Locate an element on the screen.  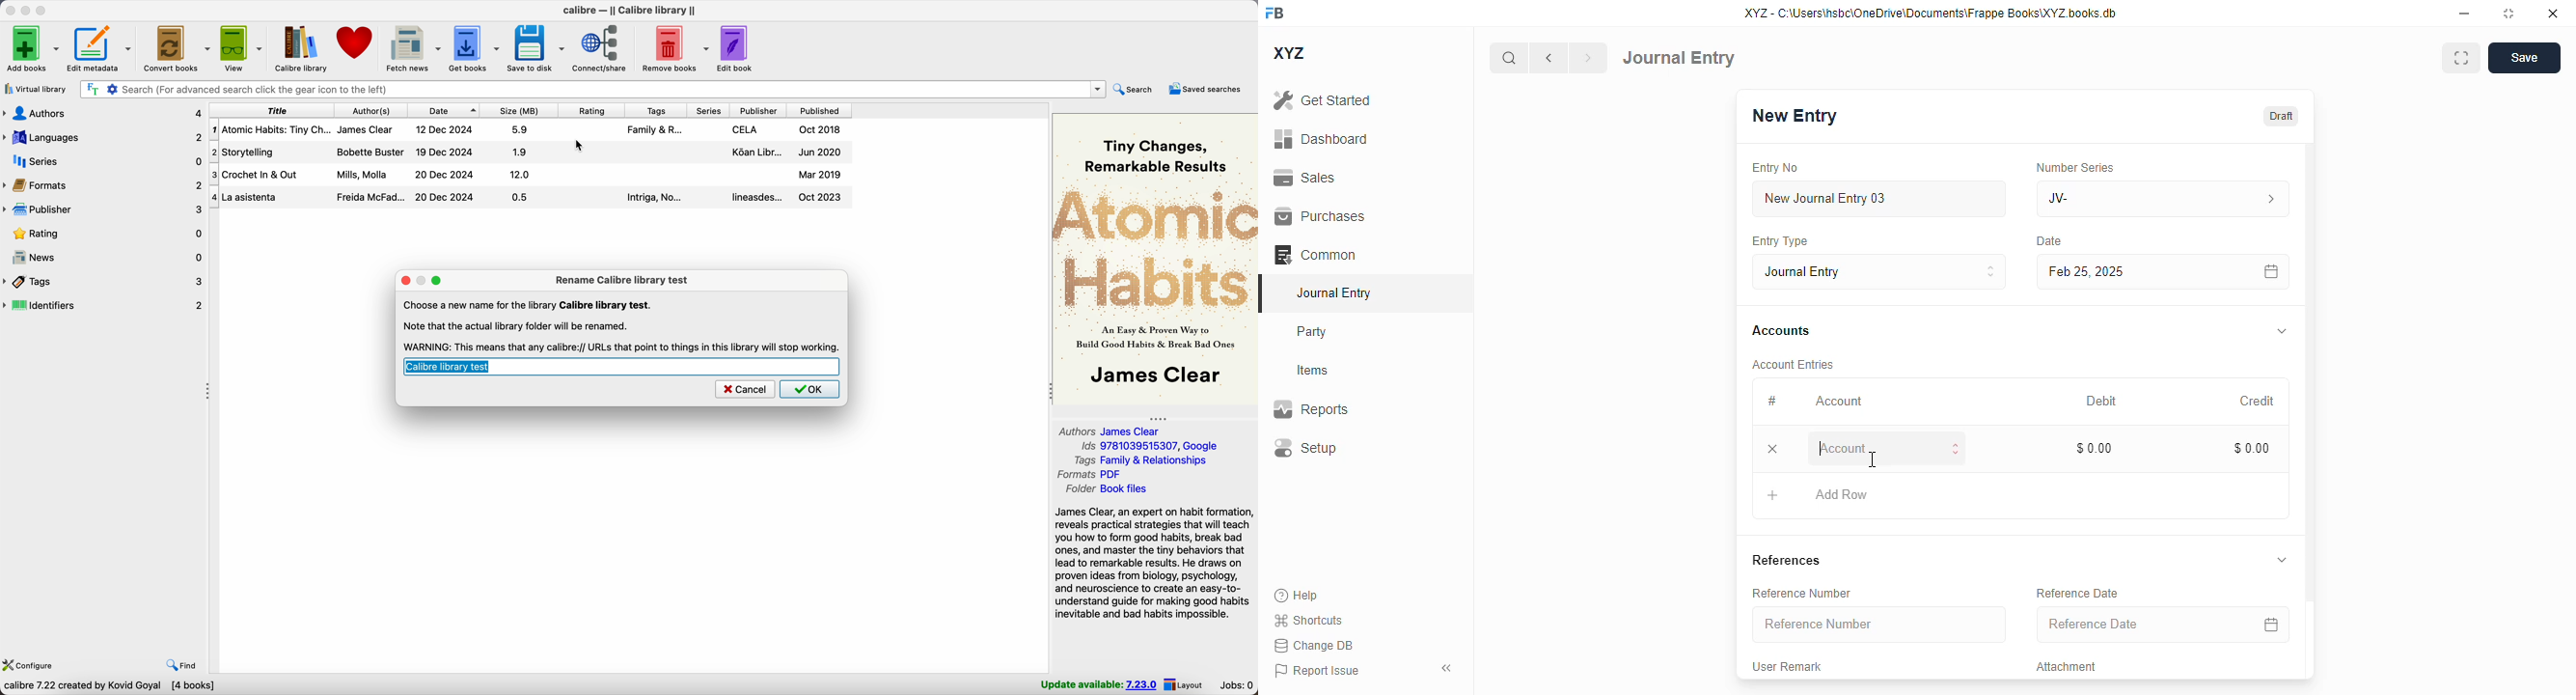
maximize Calibre is located at coordinates (42, 9).